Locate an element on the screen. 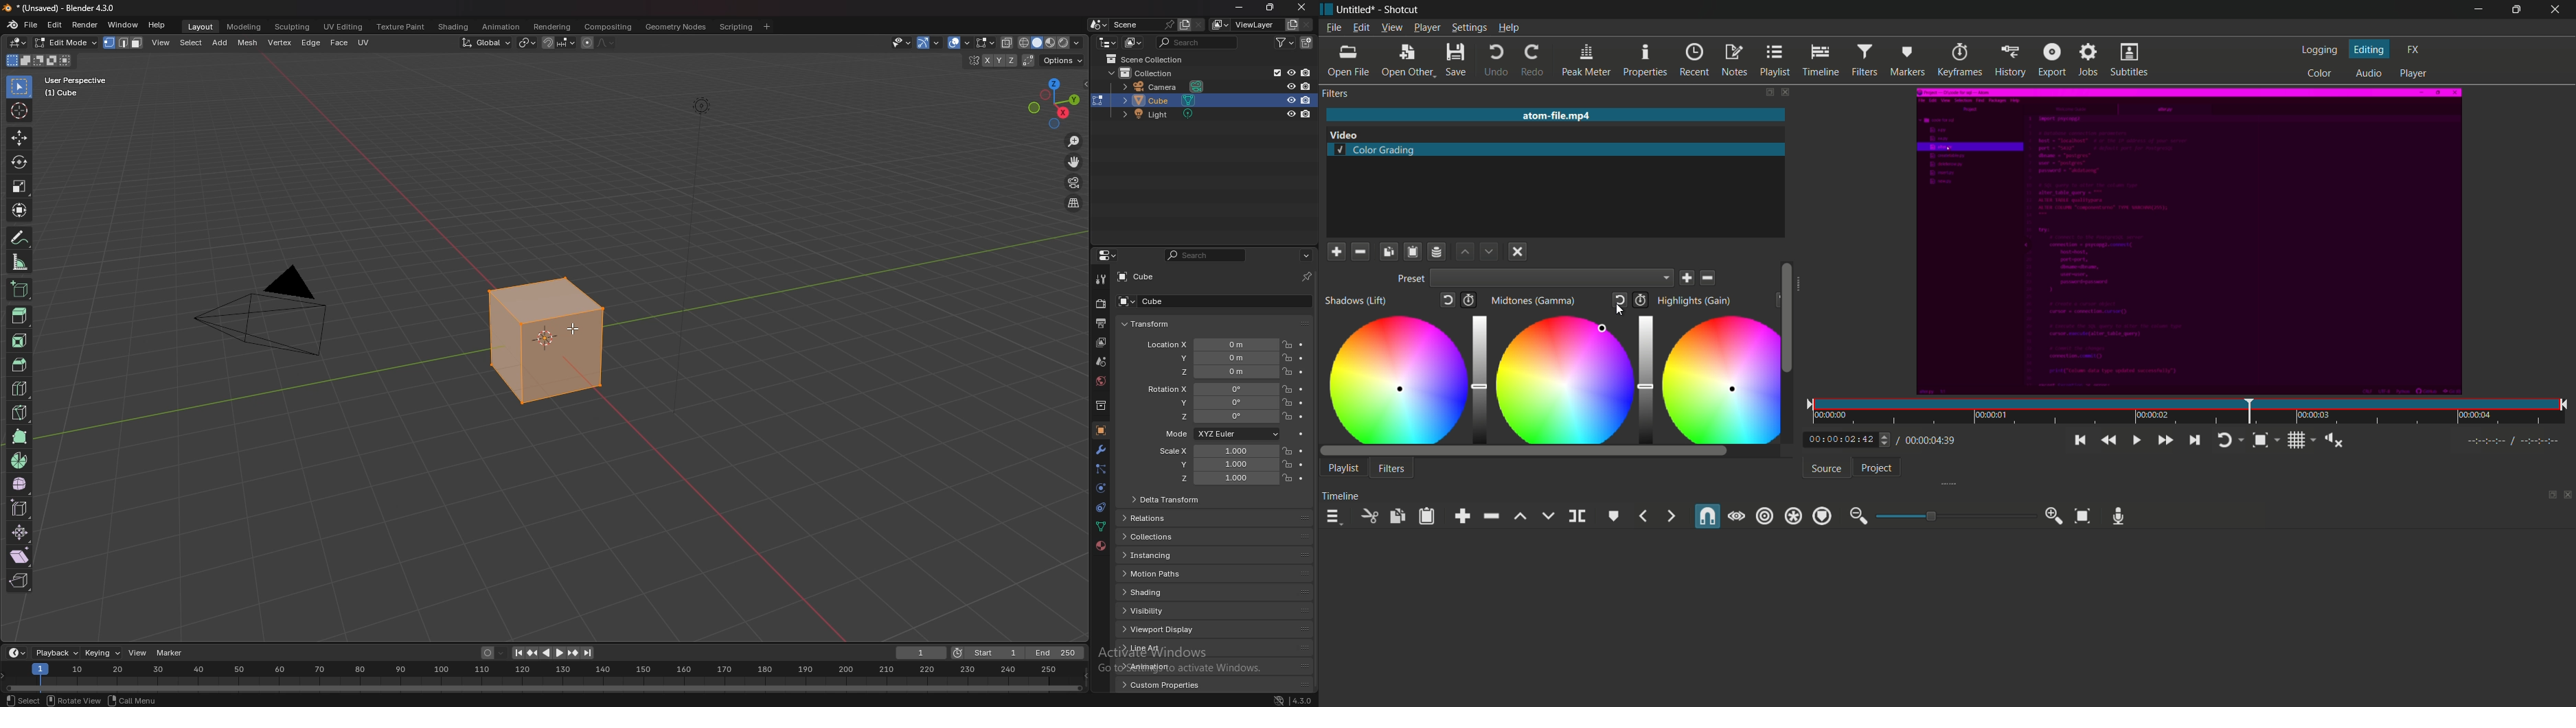  skip to the next point is located at coordinates (2193, 440).